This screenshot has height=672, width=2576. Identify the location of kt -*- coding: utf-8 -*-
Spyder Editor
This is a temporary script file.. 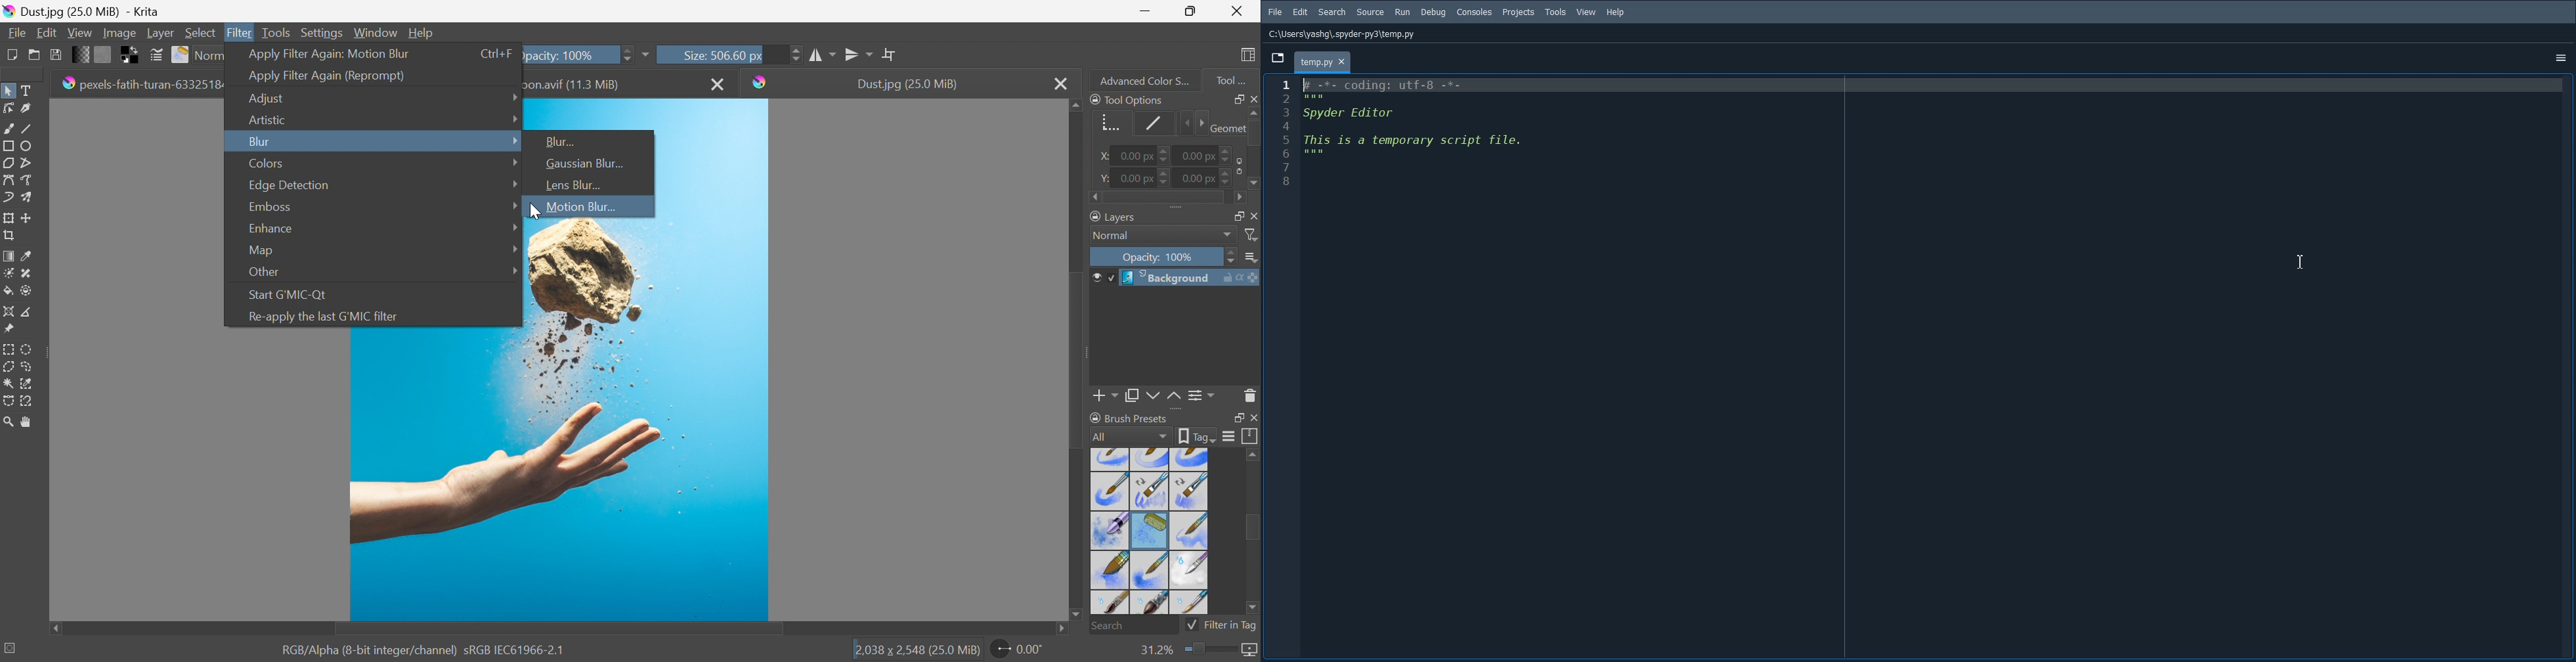
(1420, 132).